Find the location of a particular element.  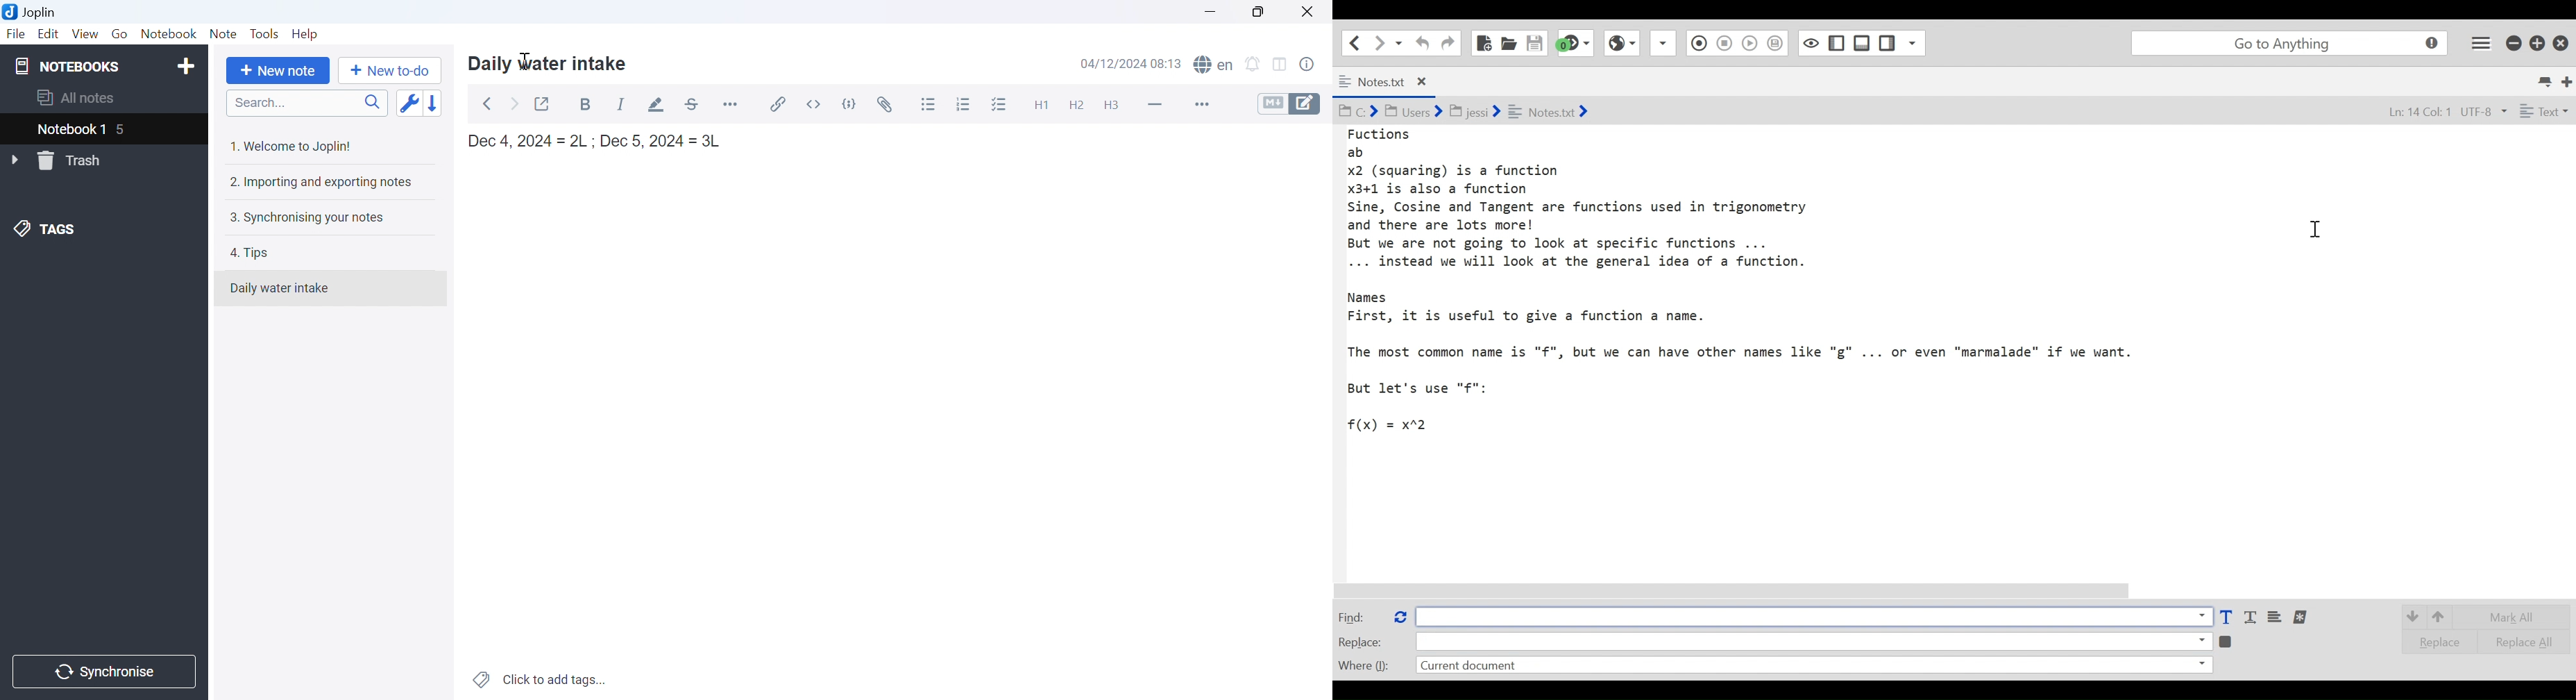

Heading 2 is located at coordinates (1078, 104).